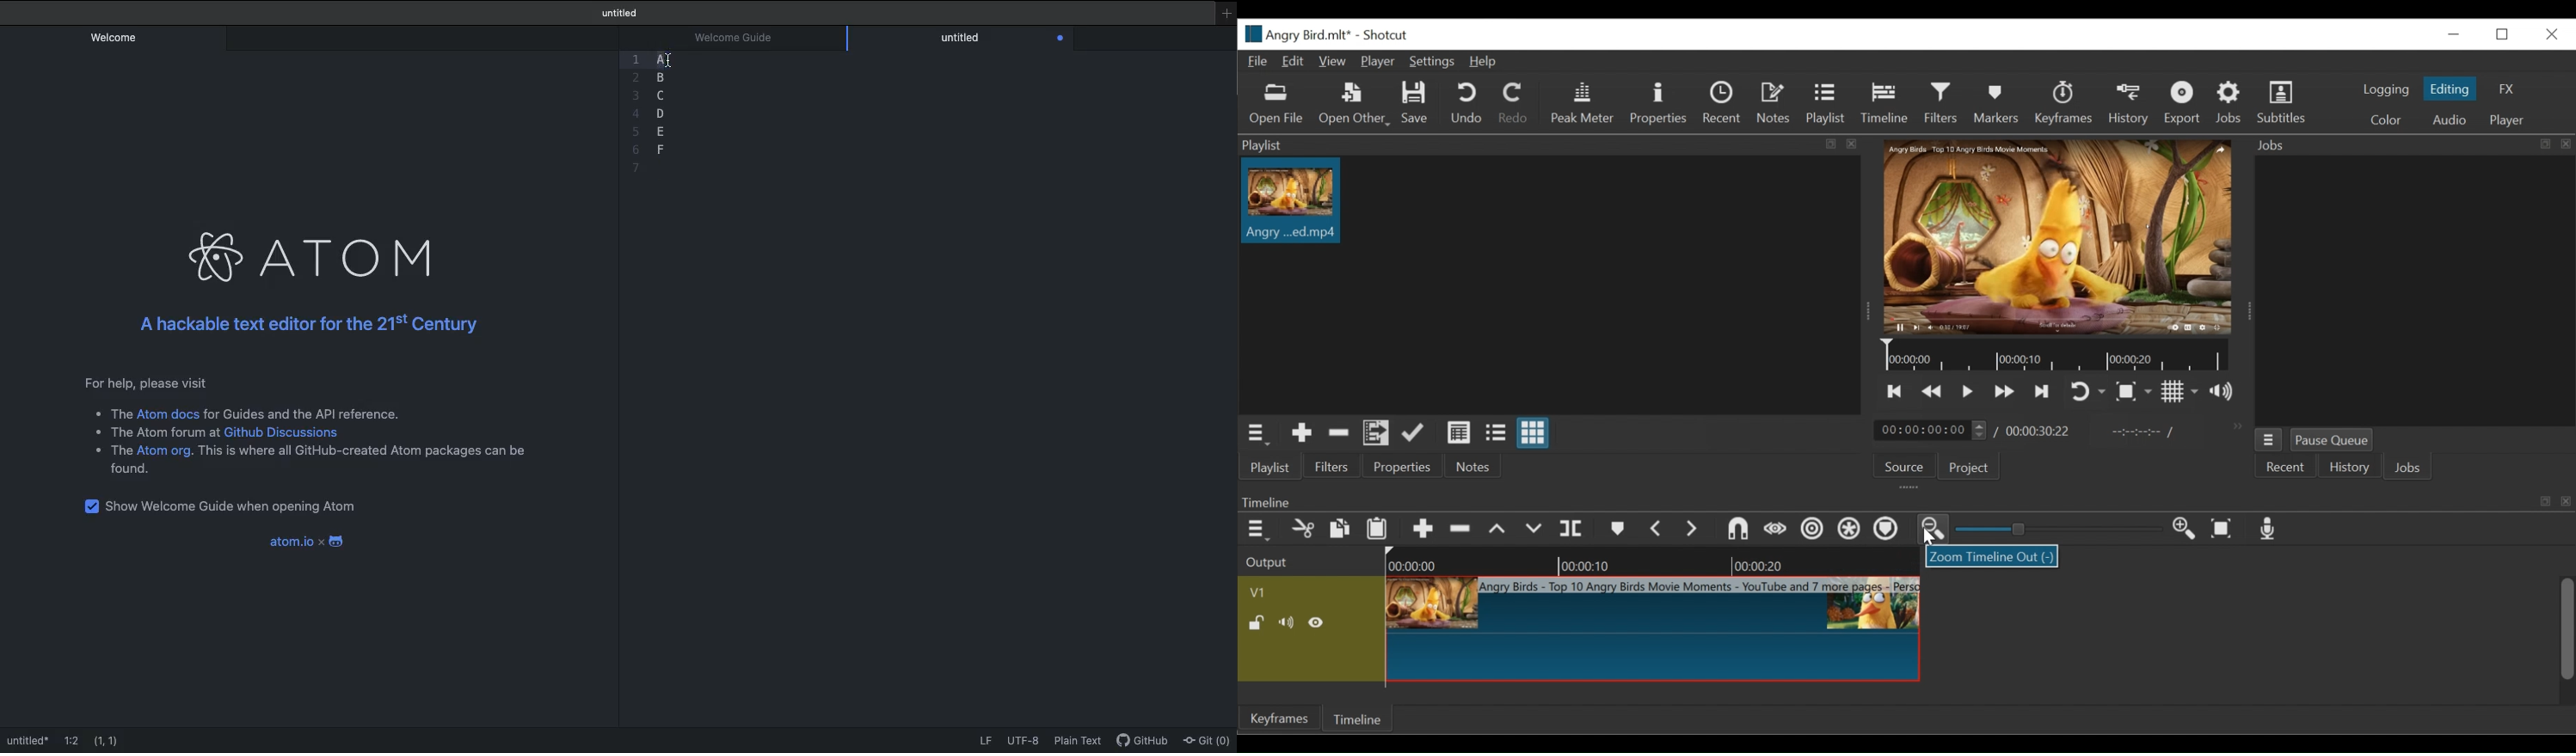 This screenshot has height=756, width=2576. What do you see at coordinates (2274, 530) in the screenshot?
I see `Record audio` at bounding box center [2274, 530].